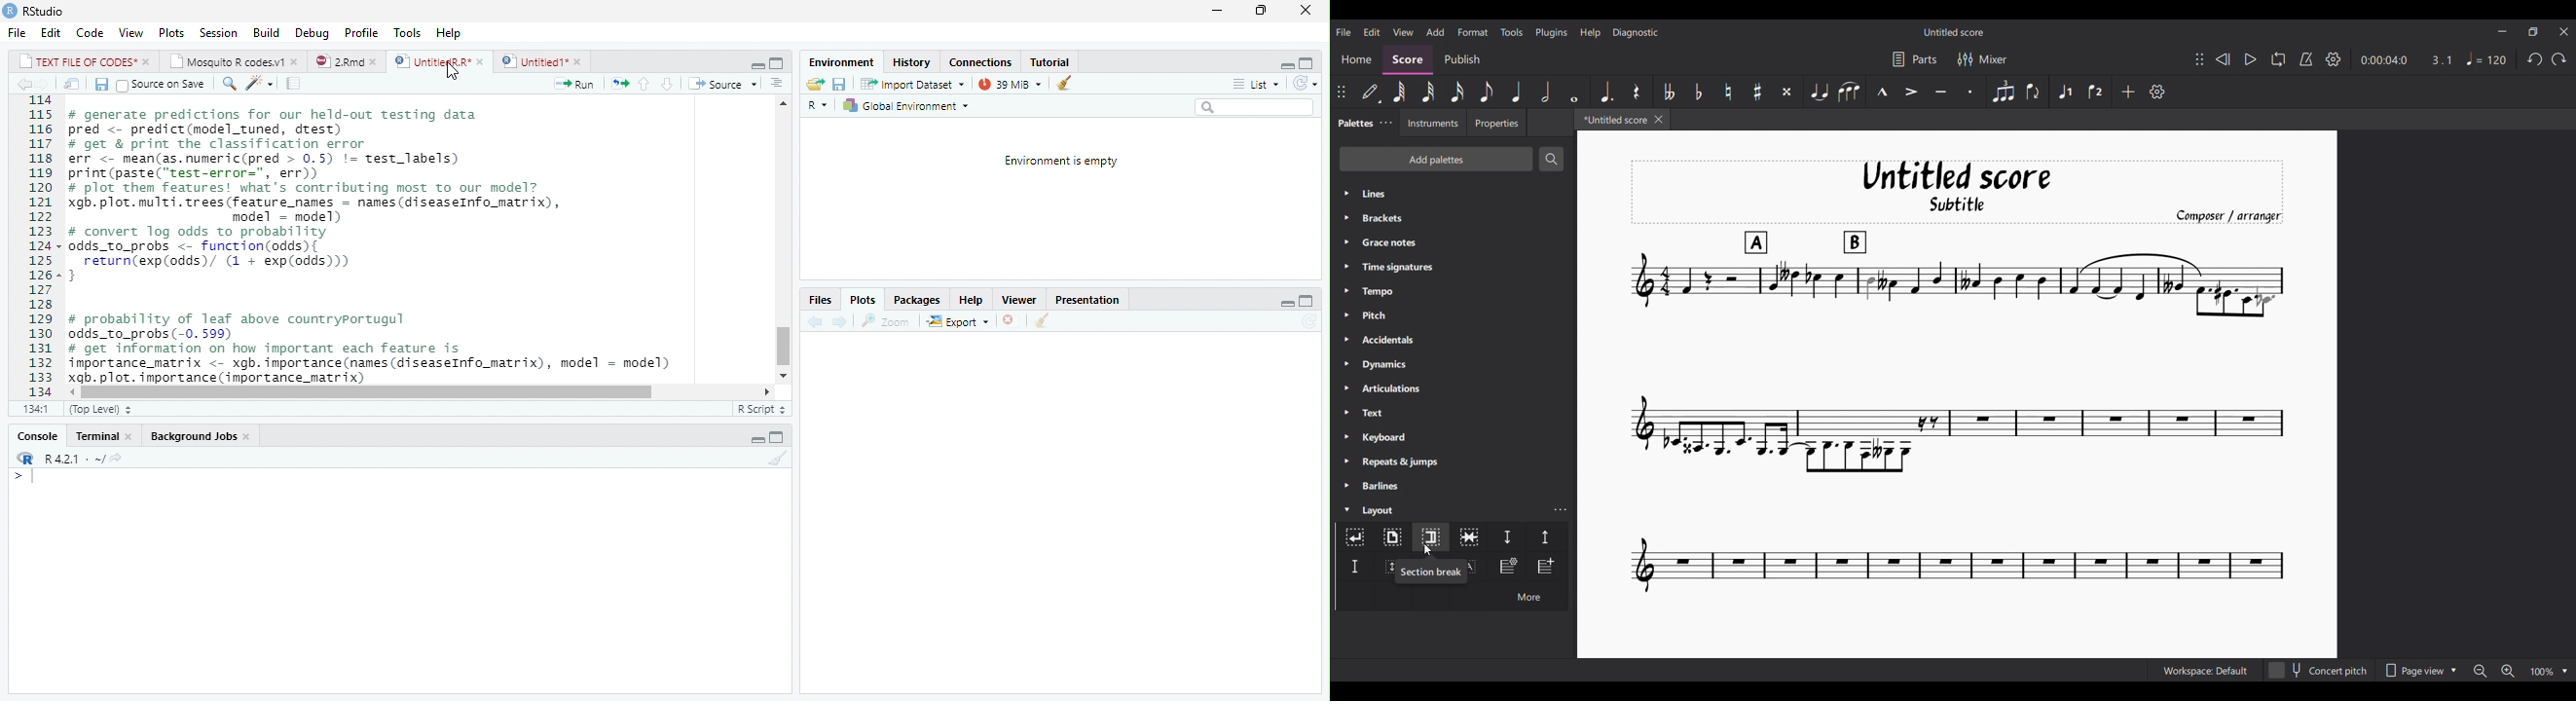 This screenshot has height=728, width=2576. Describe the element at coordinates (2549, 670) in the screenshot. I see `Zoom options` at that location.